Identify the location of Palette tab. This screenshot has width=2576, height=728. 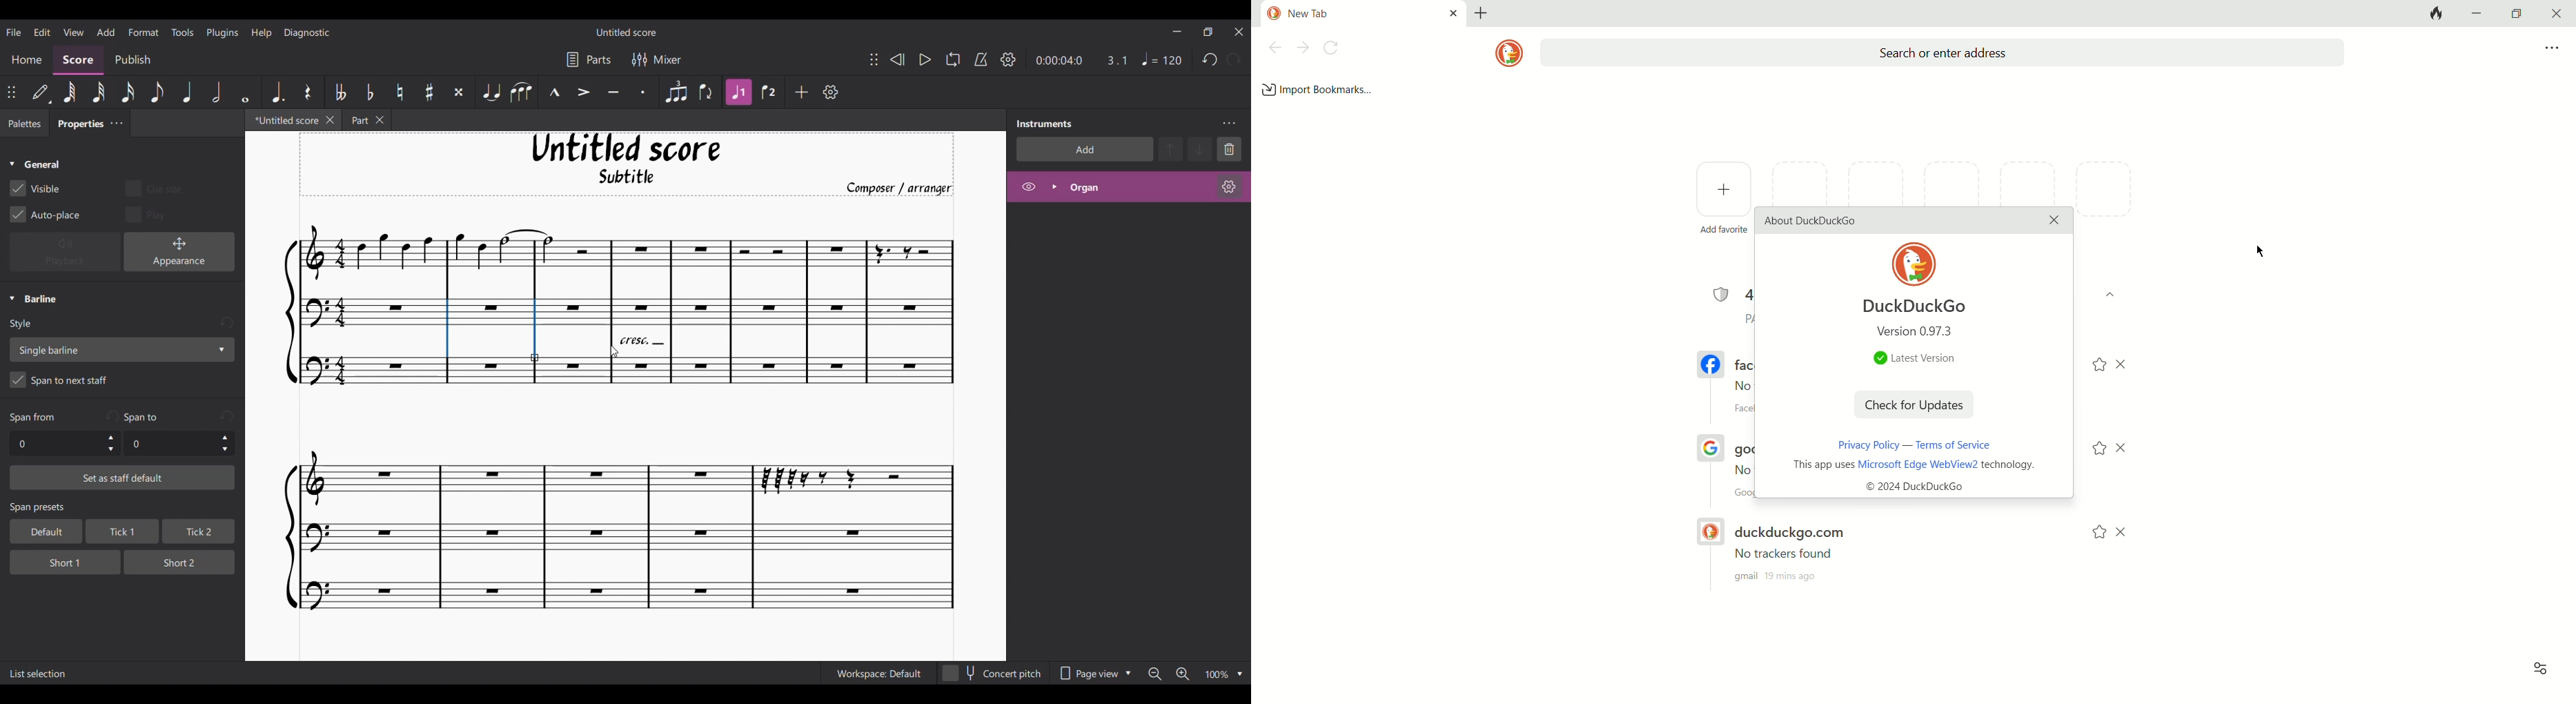
(23, 124).